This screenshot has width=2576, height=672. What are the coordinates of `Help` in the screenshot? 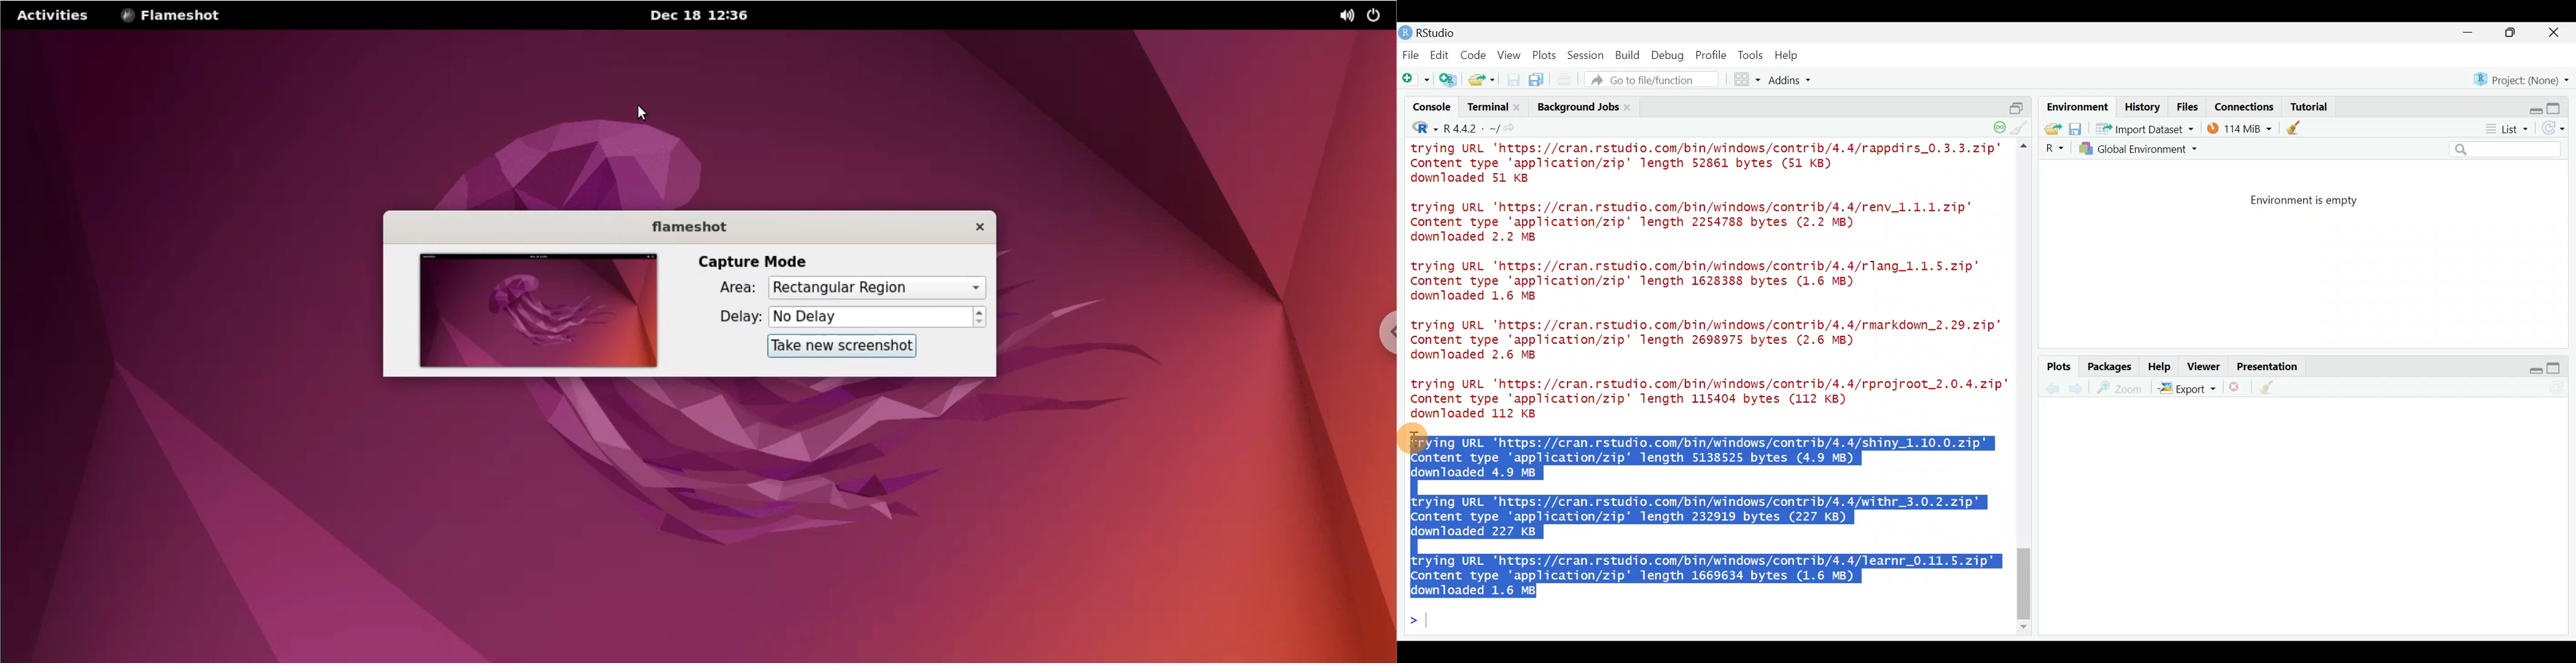 It's located at (1788, 55).